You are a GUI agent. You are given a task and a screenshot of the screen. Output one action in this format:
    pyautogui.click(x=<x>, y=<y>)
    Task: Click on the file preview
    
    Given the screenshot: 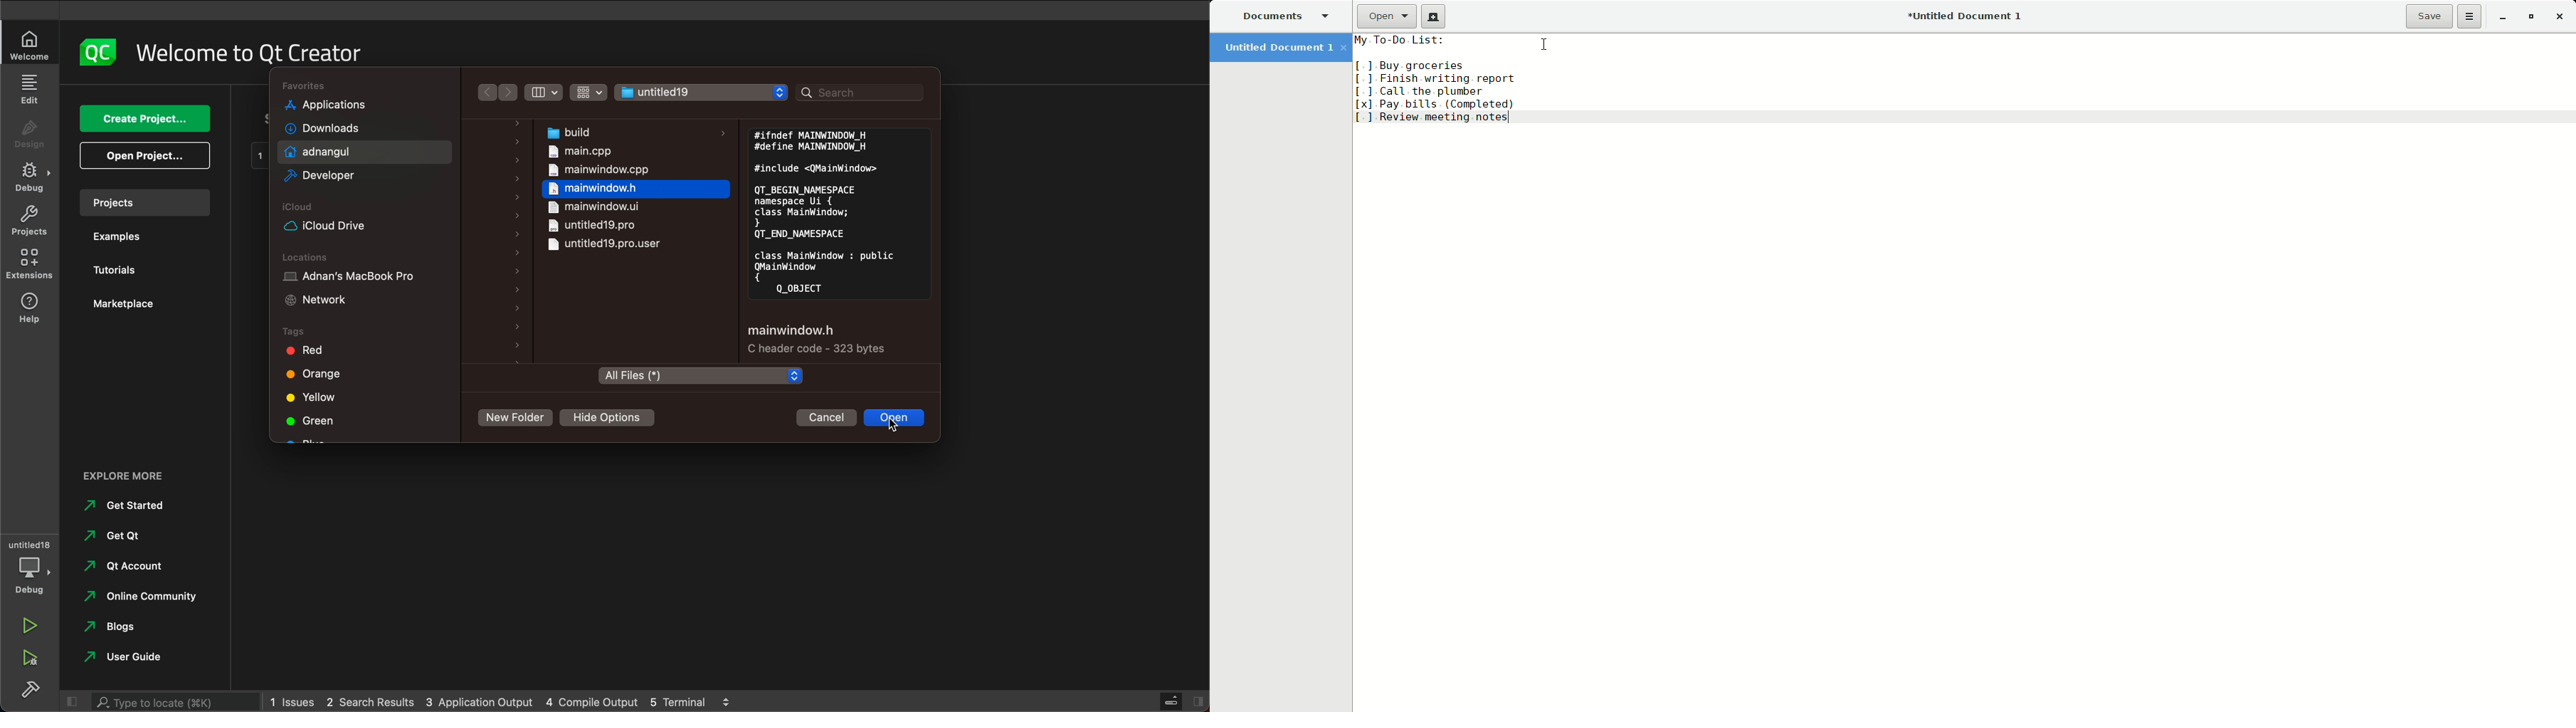 What is the action you would take?
    pyautogui.click(x=838, y=212)
    